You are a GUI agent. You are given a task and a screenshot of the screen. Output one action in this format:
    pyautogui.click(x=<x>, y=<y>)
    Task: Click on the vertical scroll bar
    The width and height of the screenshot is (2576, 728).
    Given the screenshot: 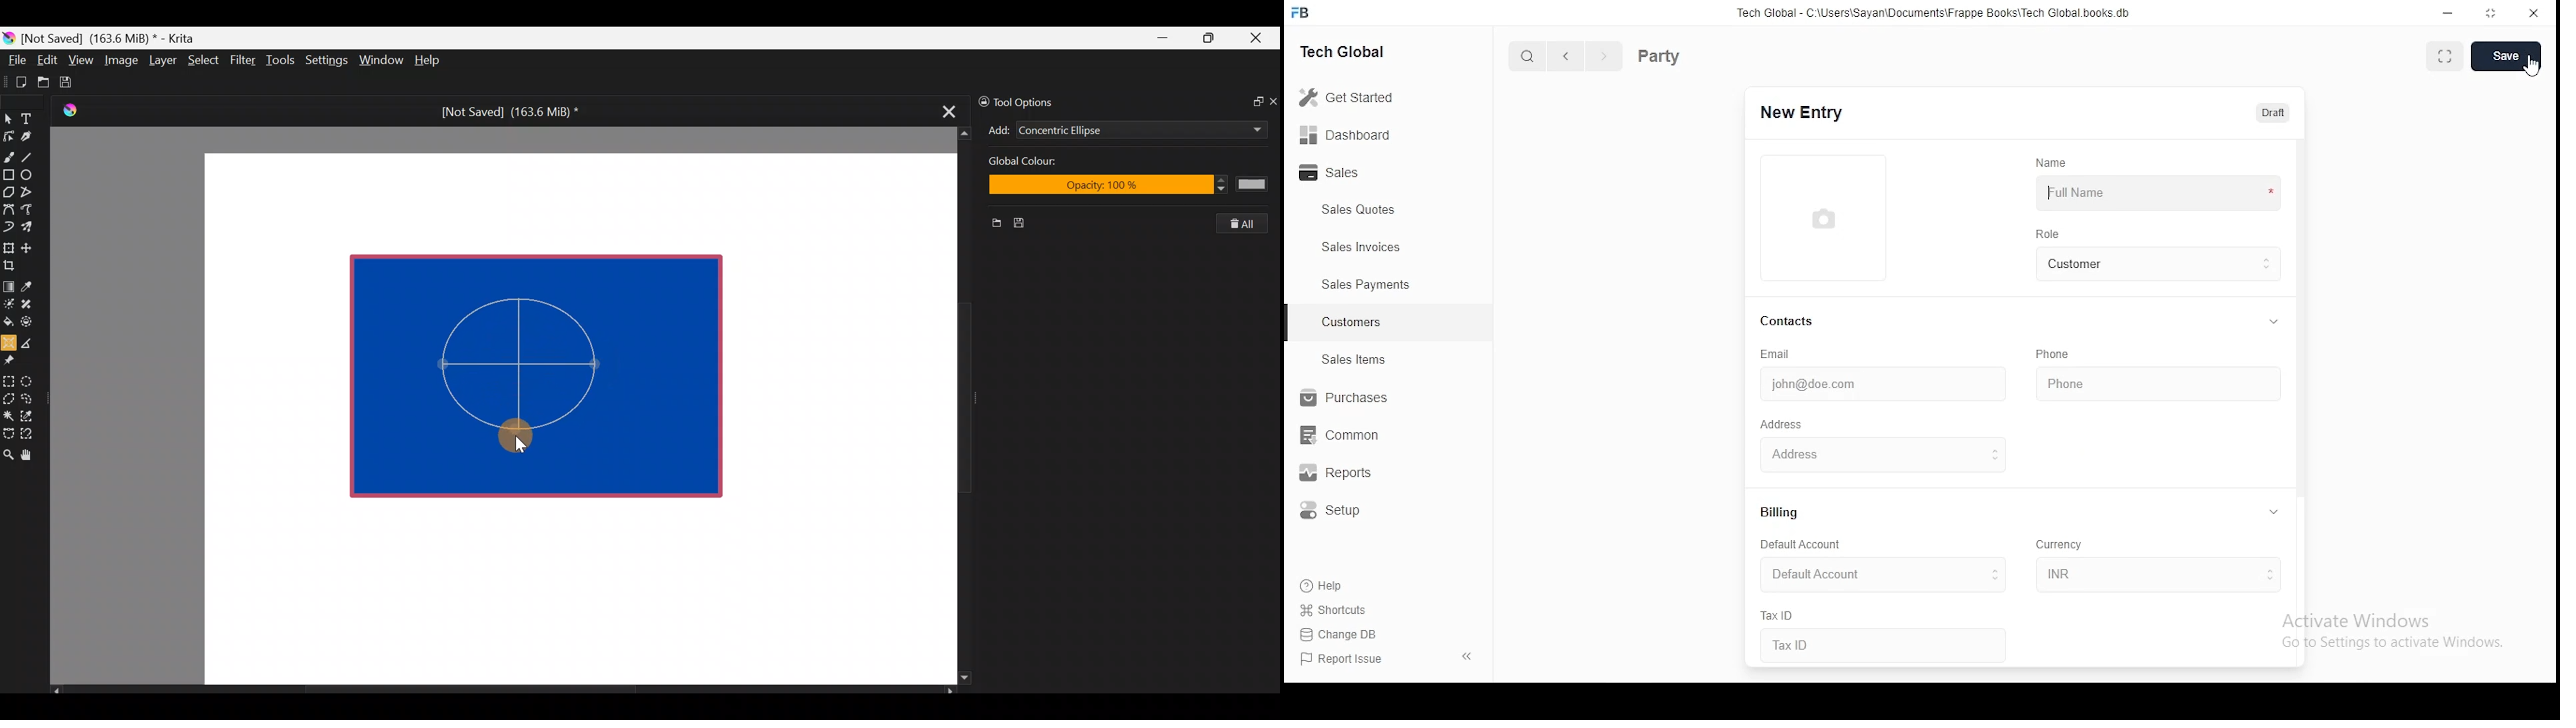 What is the action you would take?
    pyautogui.click(x=2304, y=321)
    